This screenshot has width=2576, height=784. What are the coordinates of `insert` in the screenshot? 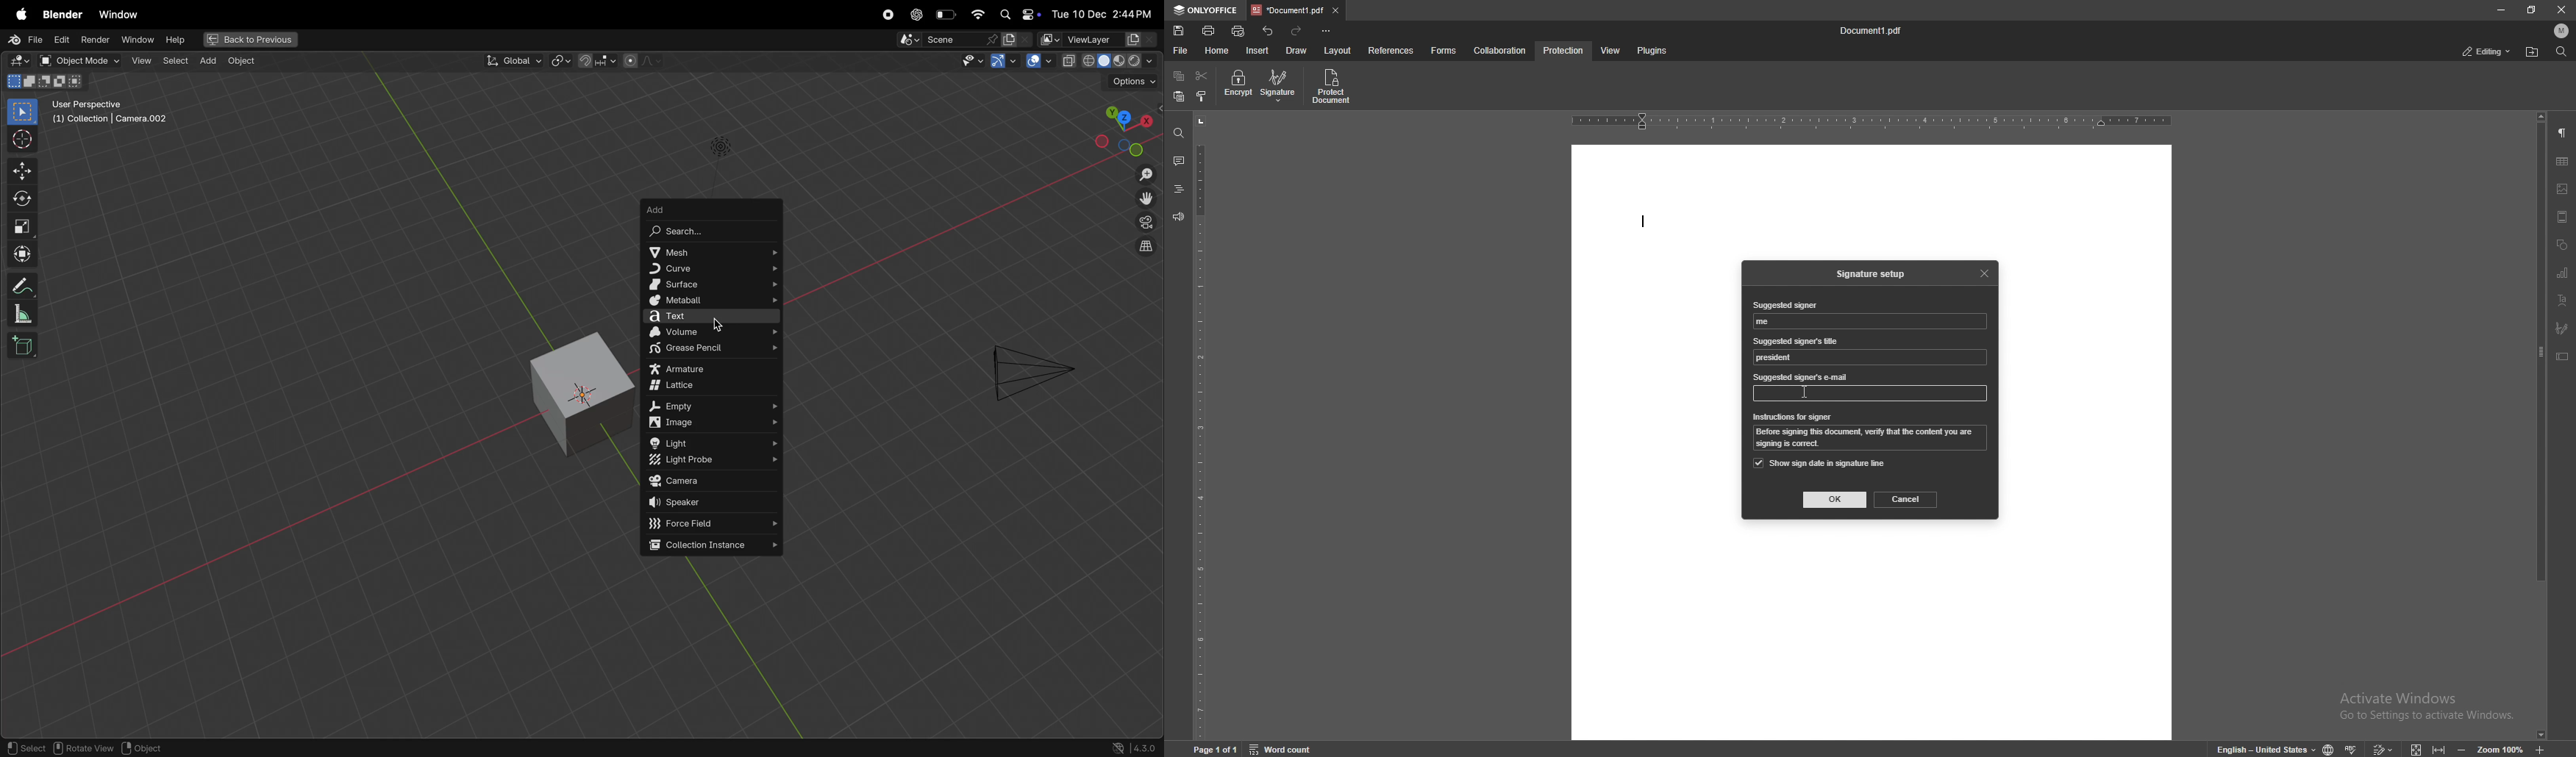 It's located at (1259, 51).